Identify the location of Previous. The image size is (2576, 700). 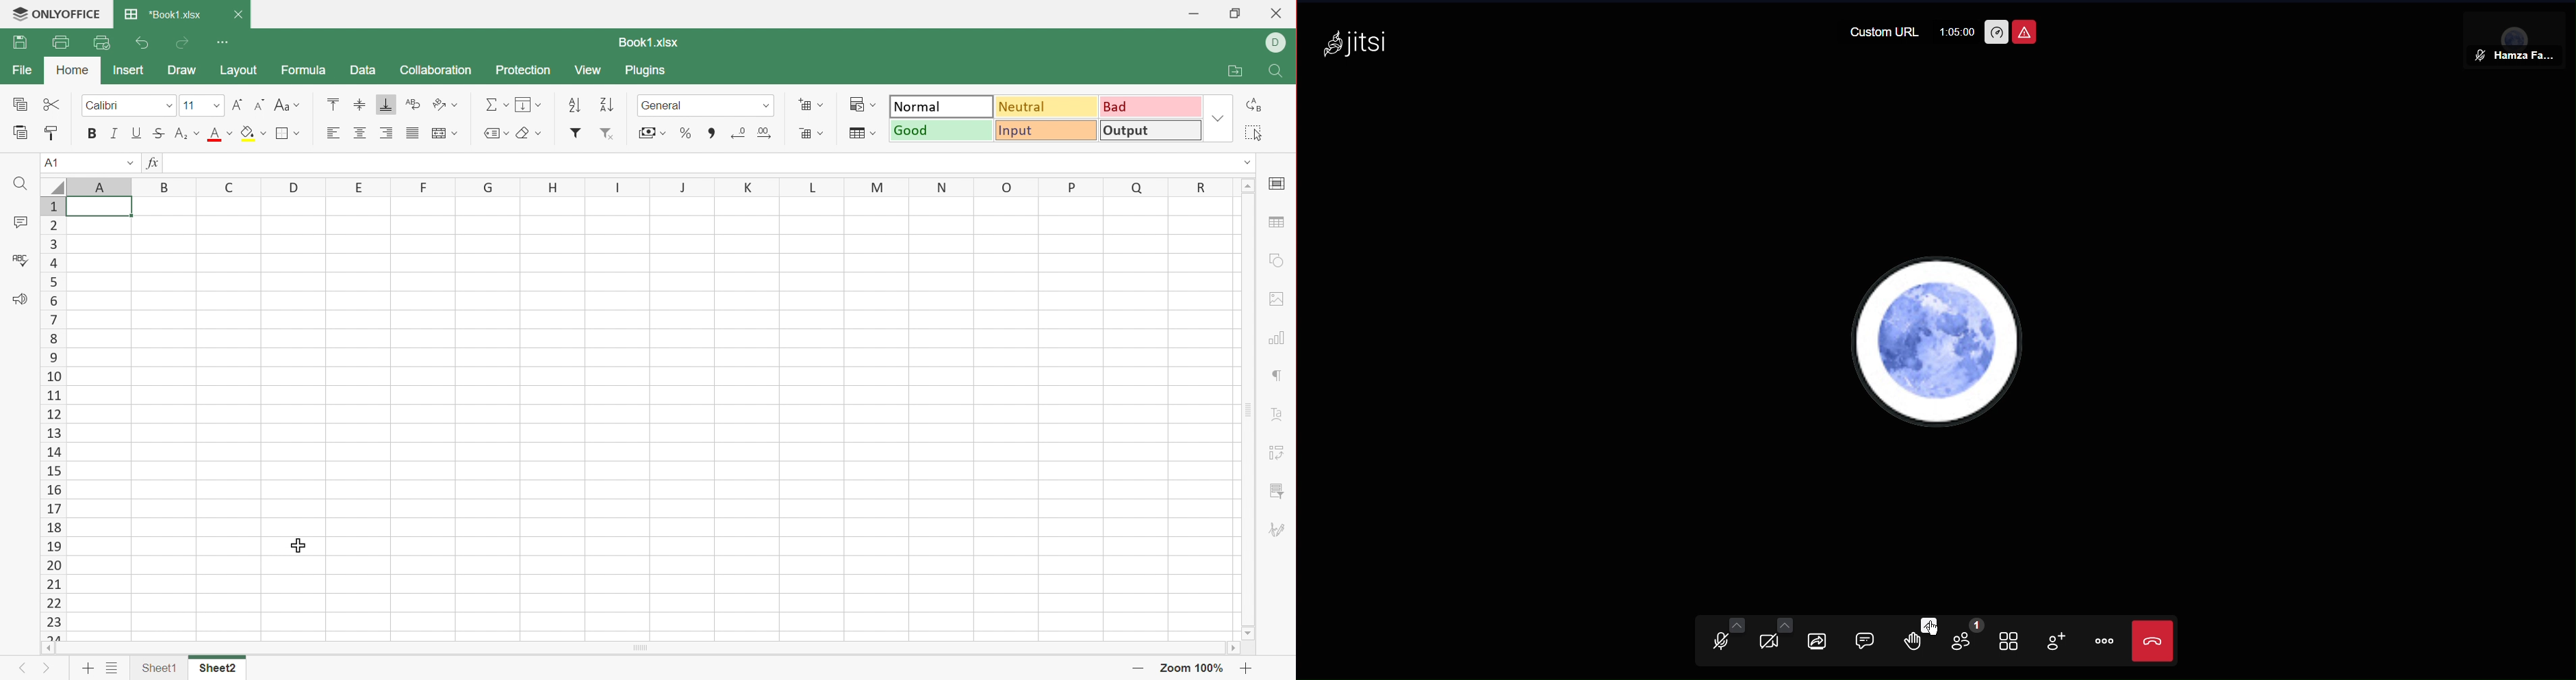
(20, 664).